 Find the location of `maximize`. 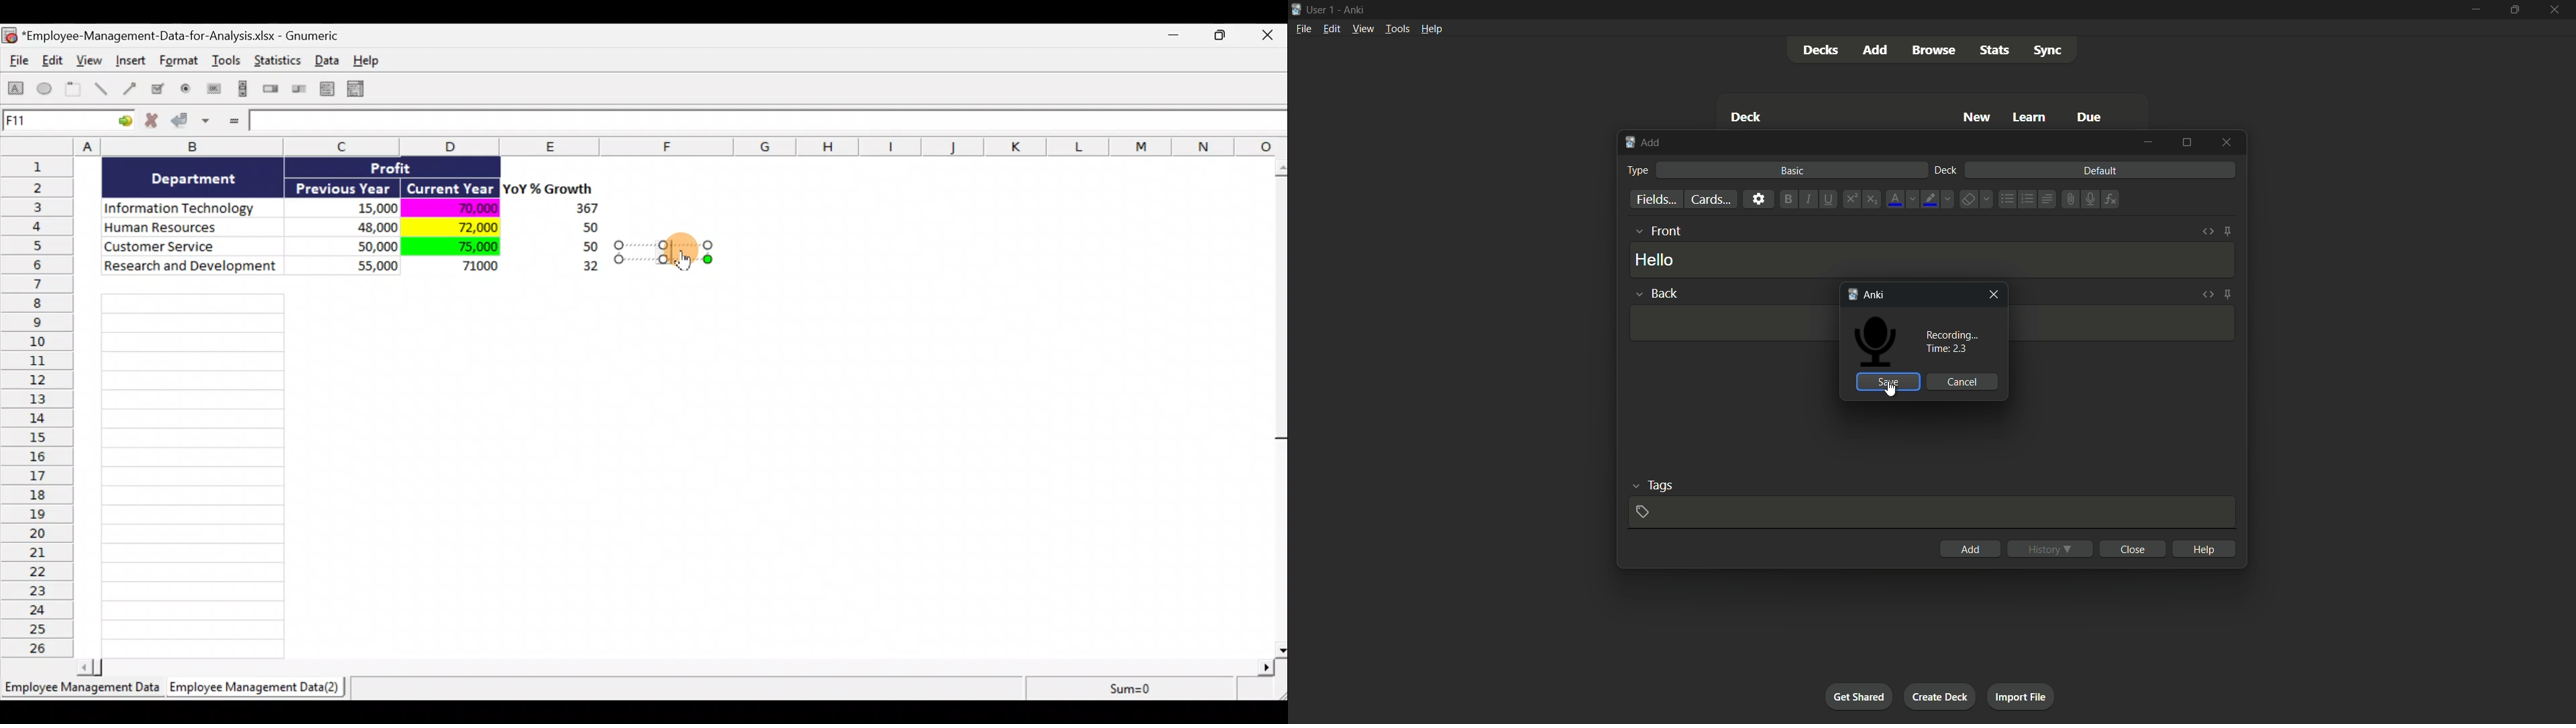

maximize is located at coordinates (2516, 10).